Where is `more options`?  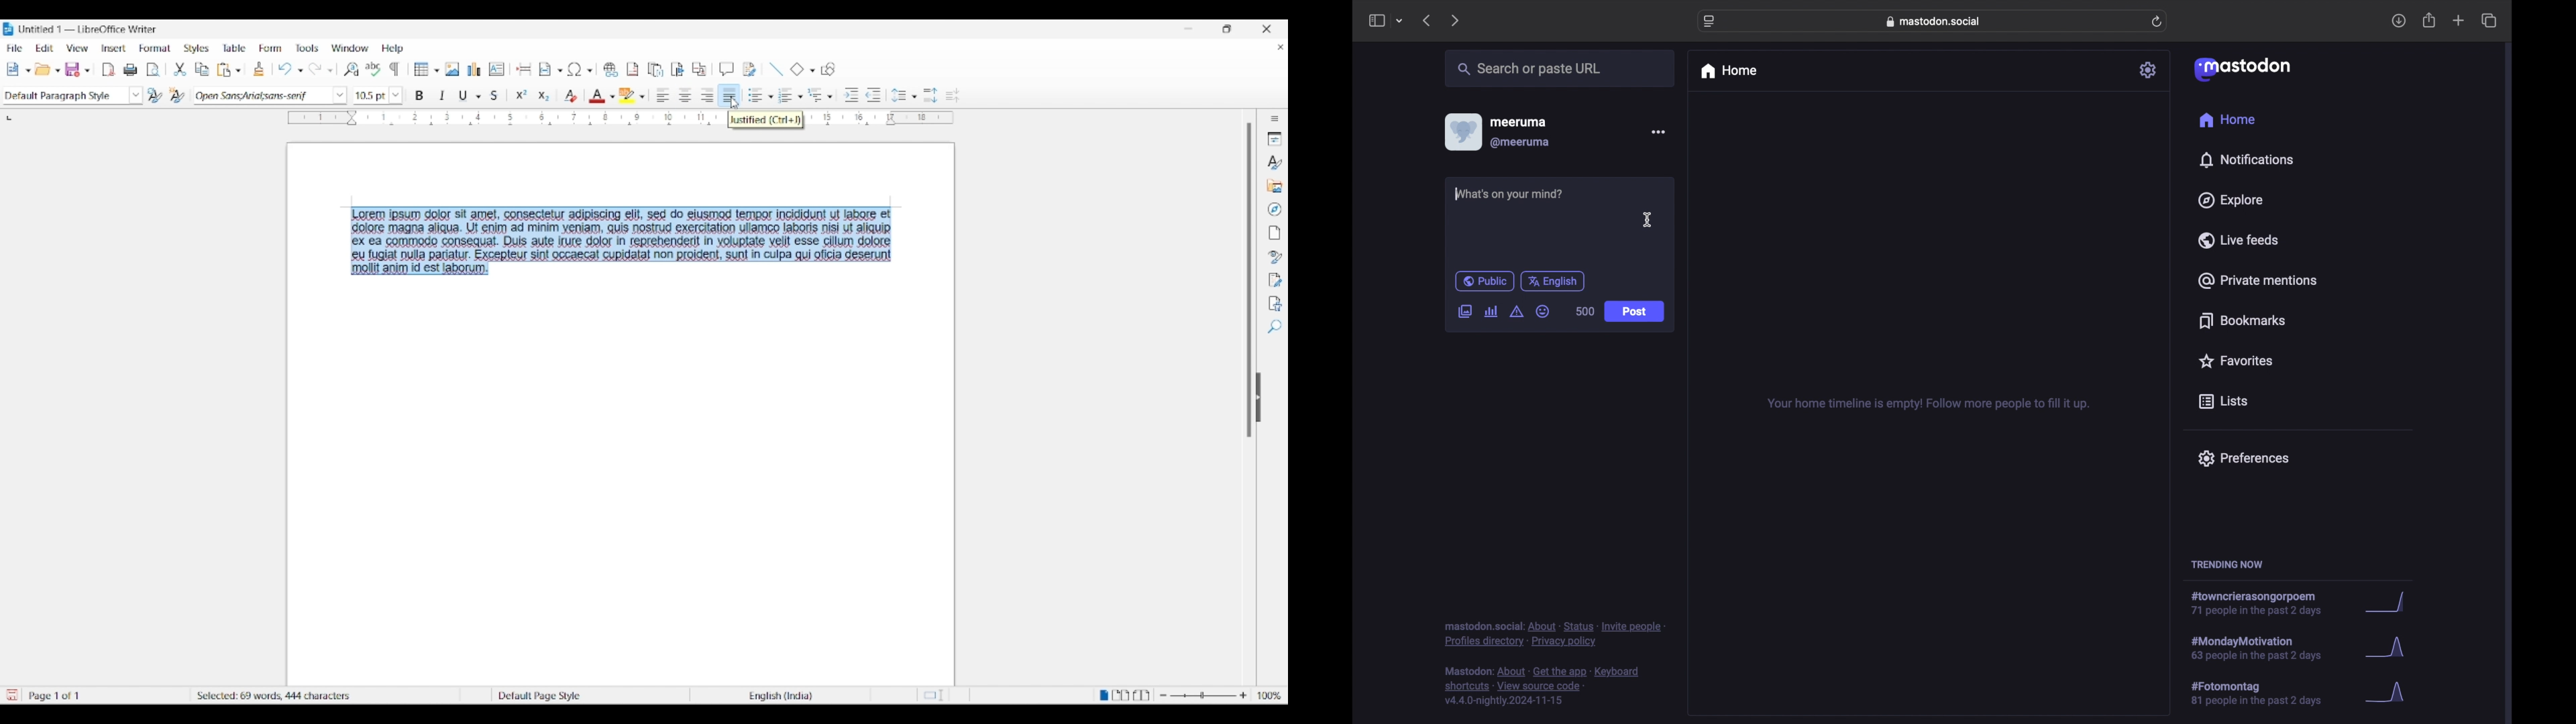
more options is located at coordinates (1658, 131).